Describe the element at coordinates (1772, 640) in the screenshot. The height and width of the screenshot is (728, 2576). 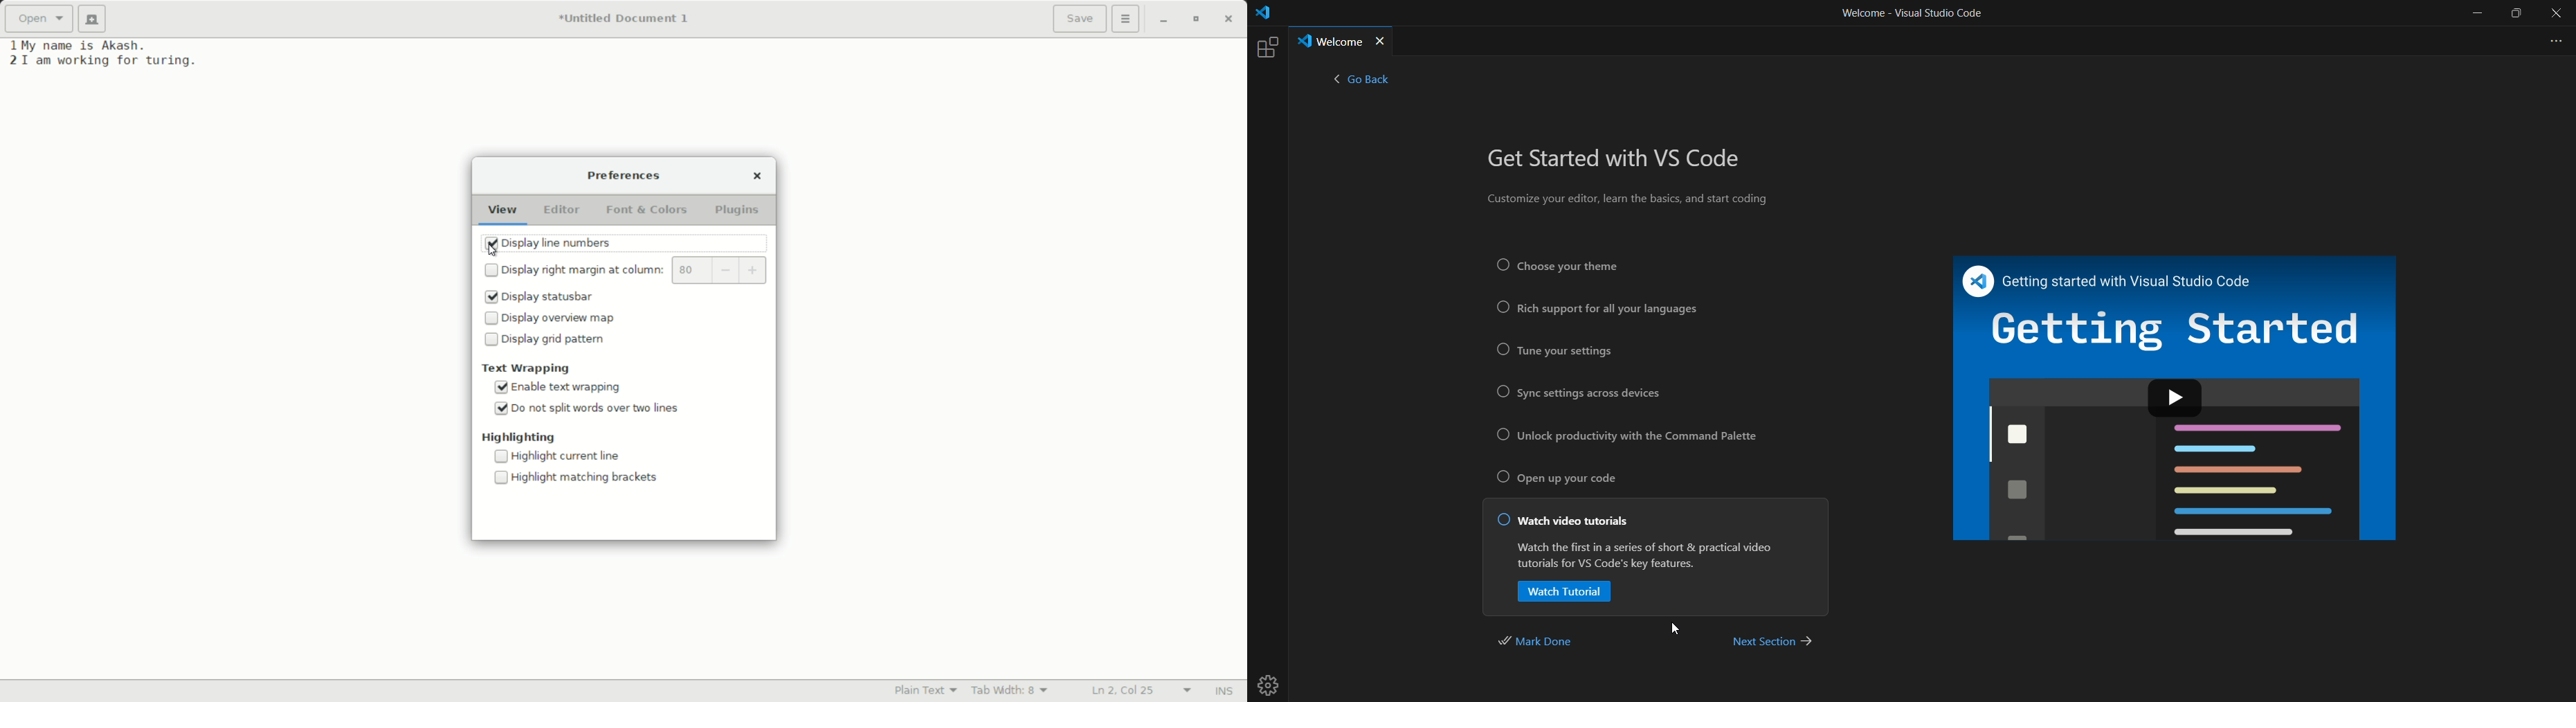
I see `next section` at that location.